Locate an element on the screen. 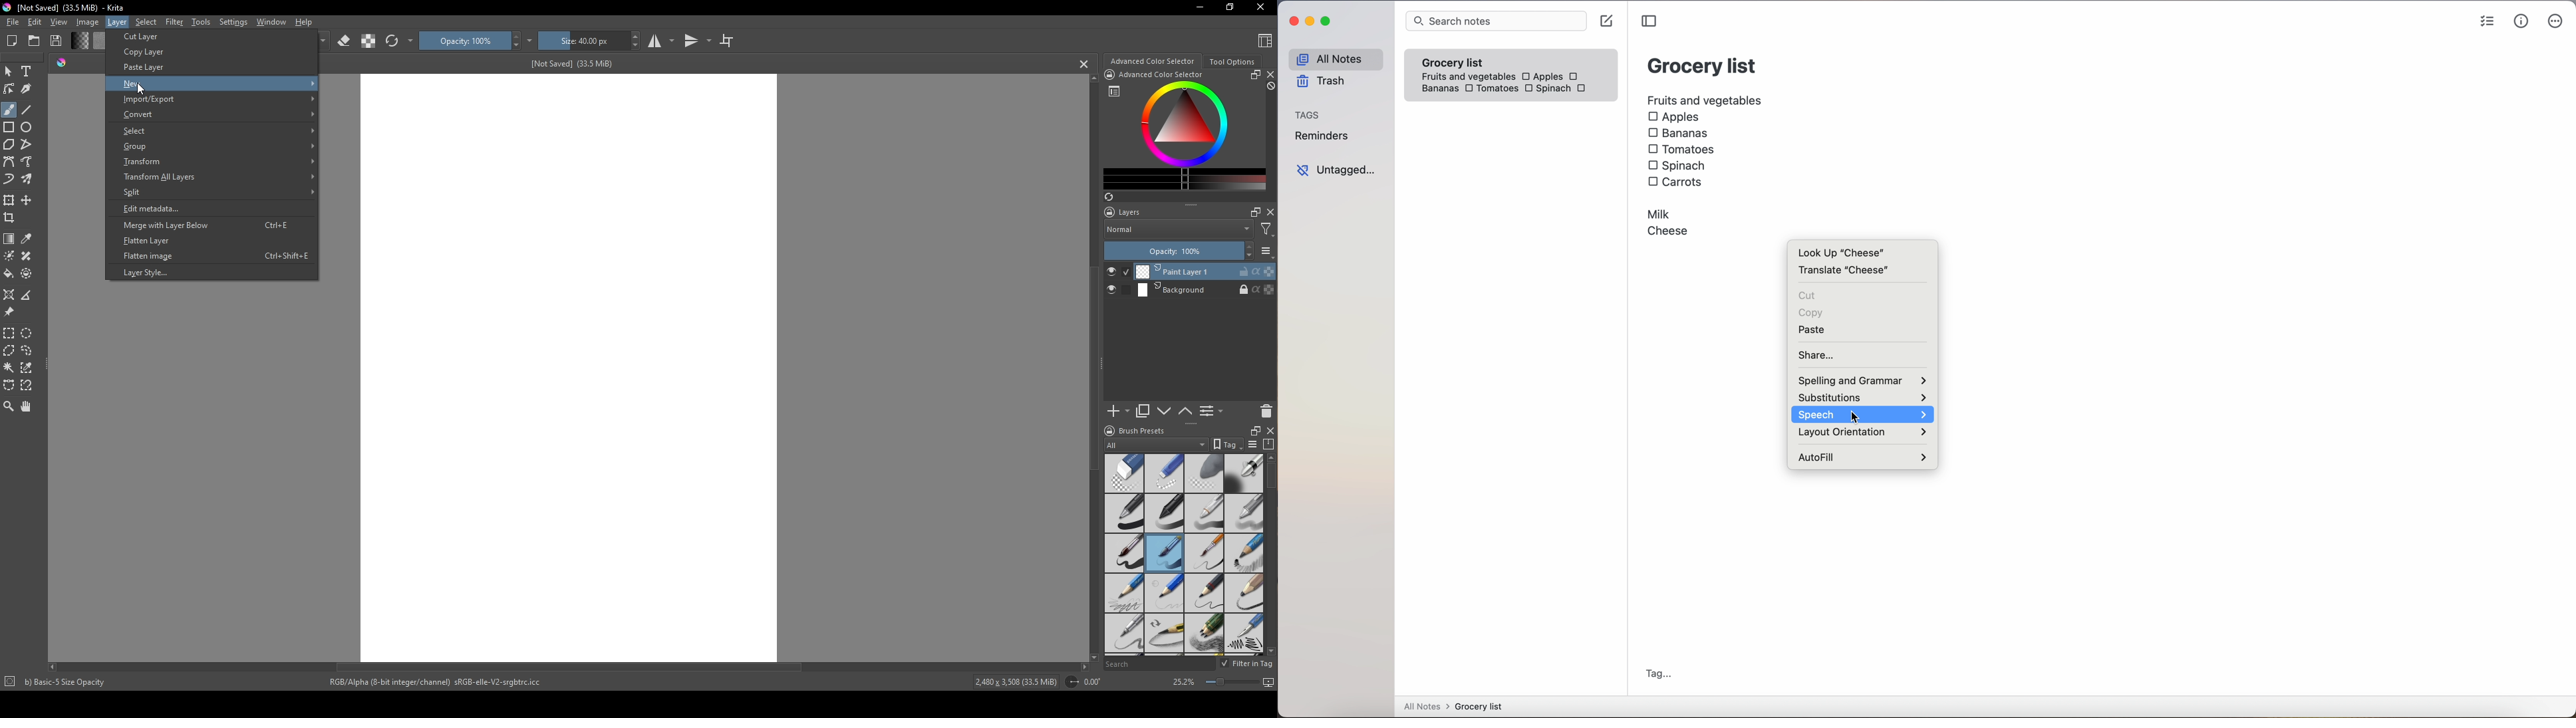  calligraphy pen is located at coordinates (1244, 635).